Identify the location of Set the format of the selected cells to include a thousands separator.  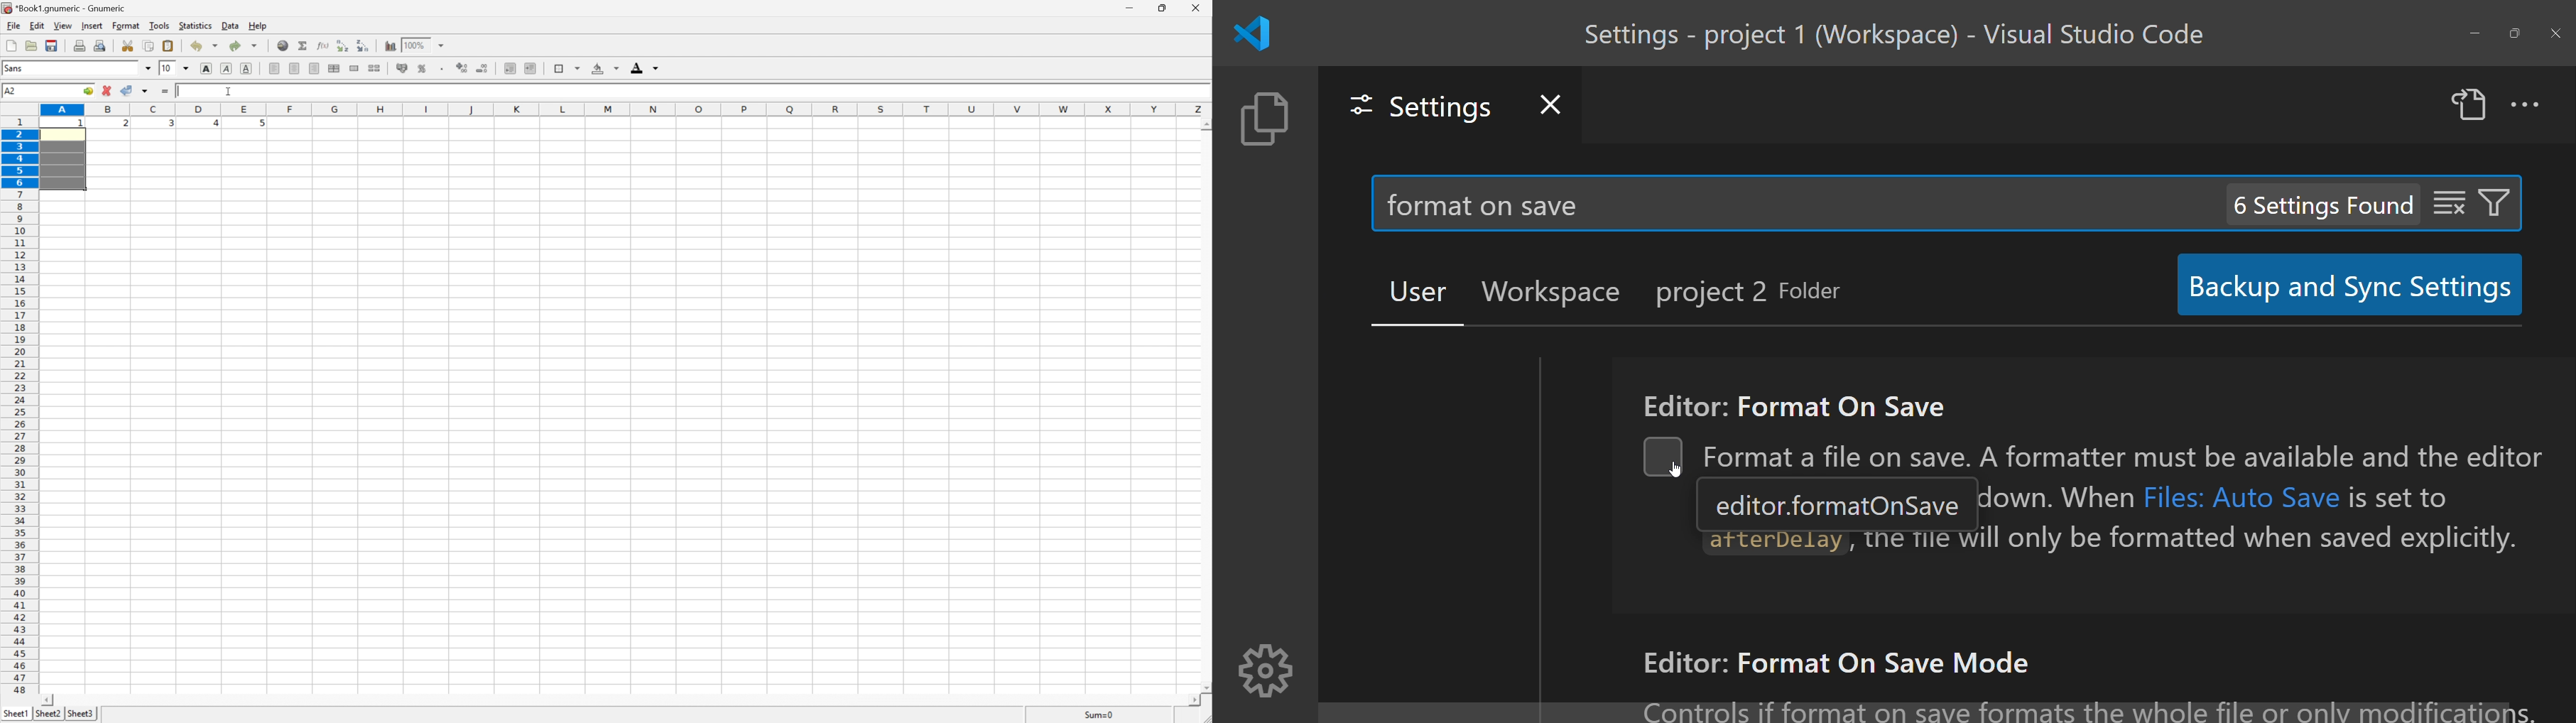
(442, 69).